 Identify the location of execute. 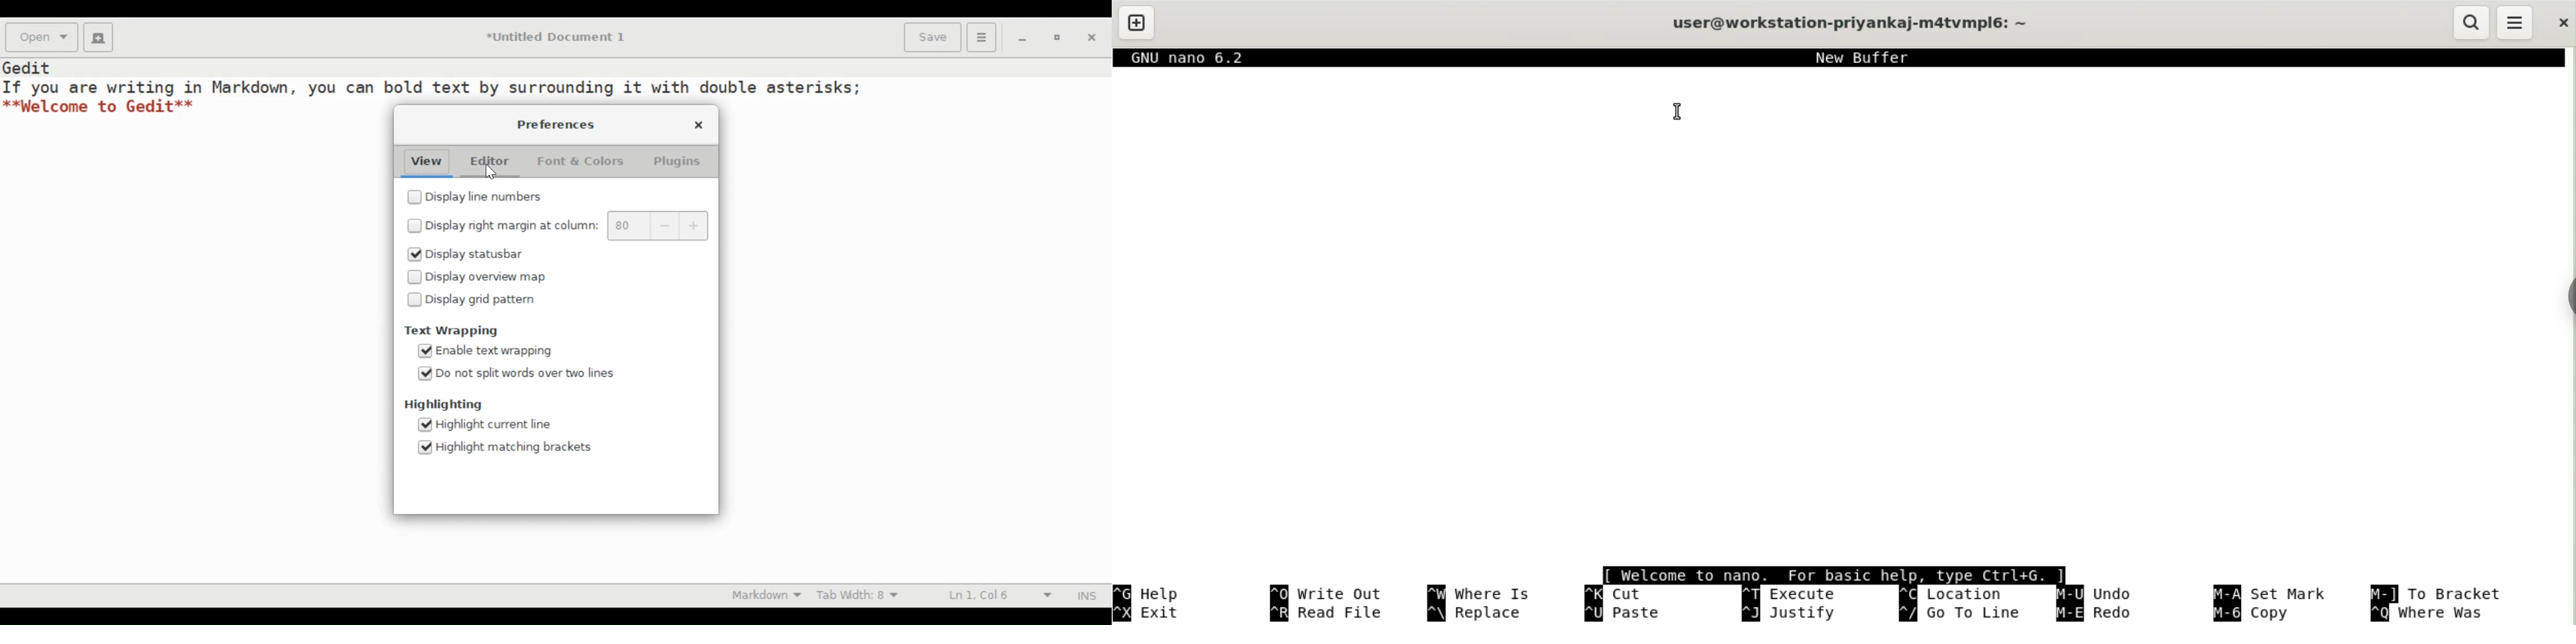
(1789, 594).